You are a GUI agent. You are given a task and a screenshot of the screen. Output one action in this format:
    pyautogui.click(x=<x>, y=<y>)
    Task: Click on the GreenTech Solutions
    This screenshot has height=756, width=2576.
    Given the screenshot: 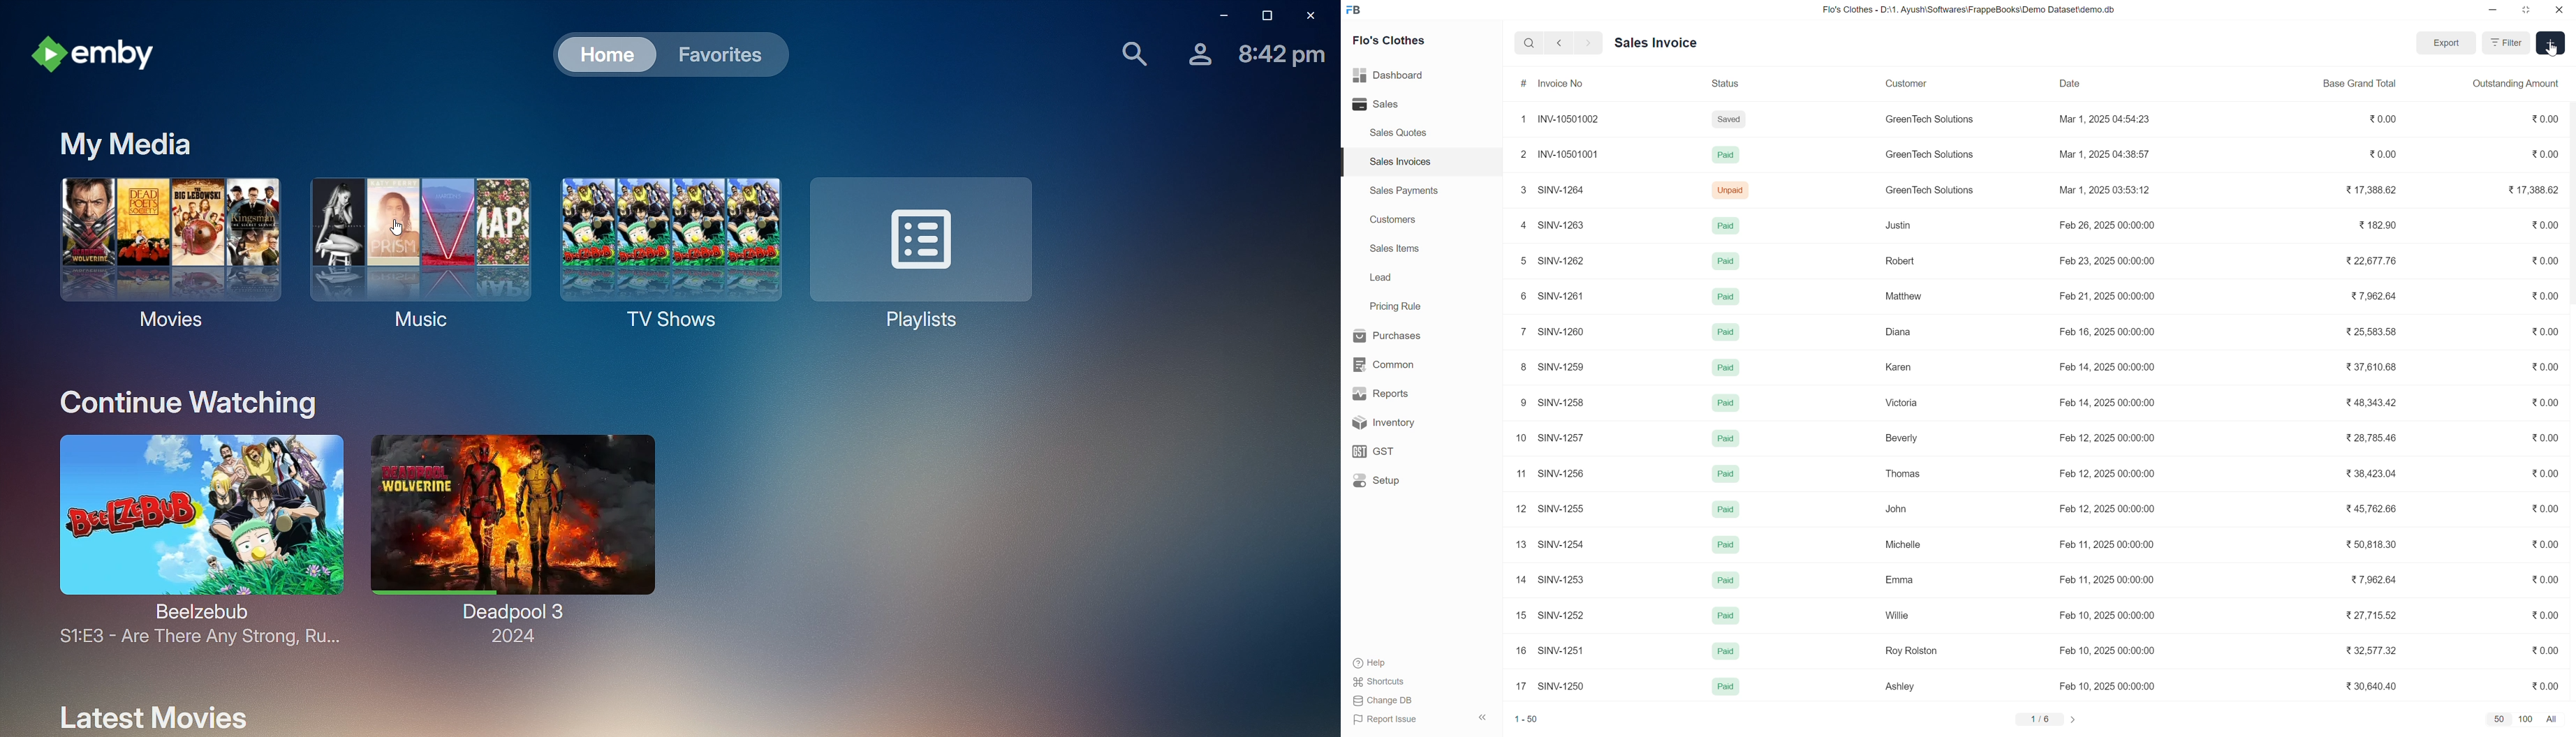 What is the action you would take?
    pyautogui.click(x=1936, y=191)
    